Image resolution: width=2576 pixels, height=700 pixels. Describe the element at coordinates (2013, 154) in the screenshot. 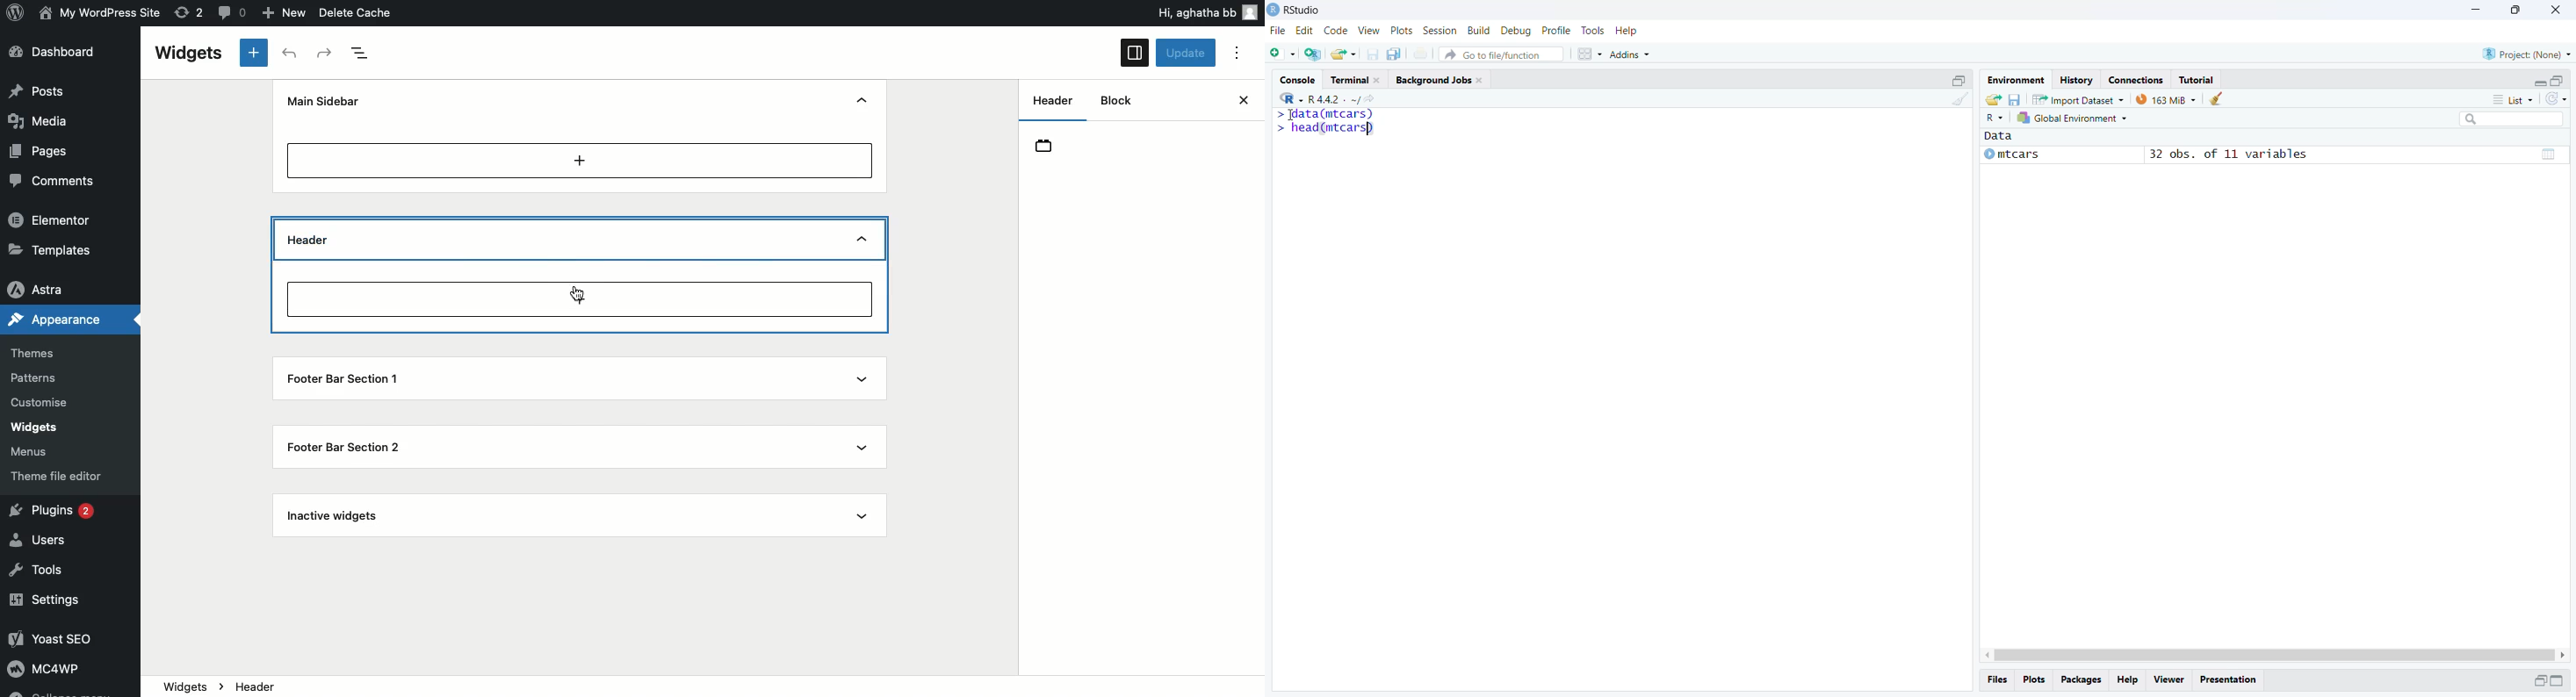

I see `mtcars` at that location.